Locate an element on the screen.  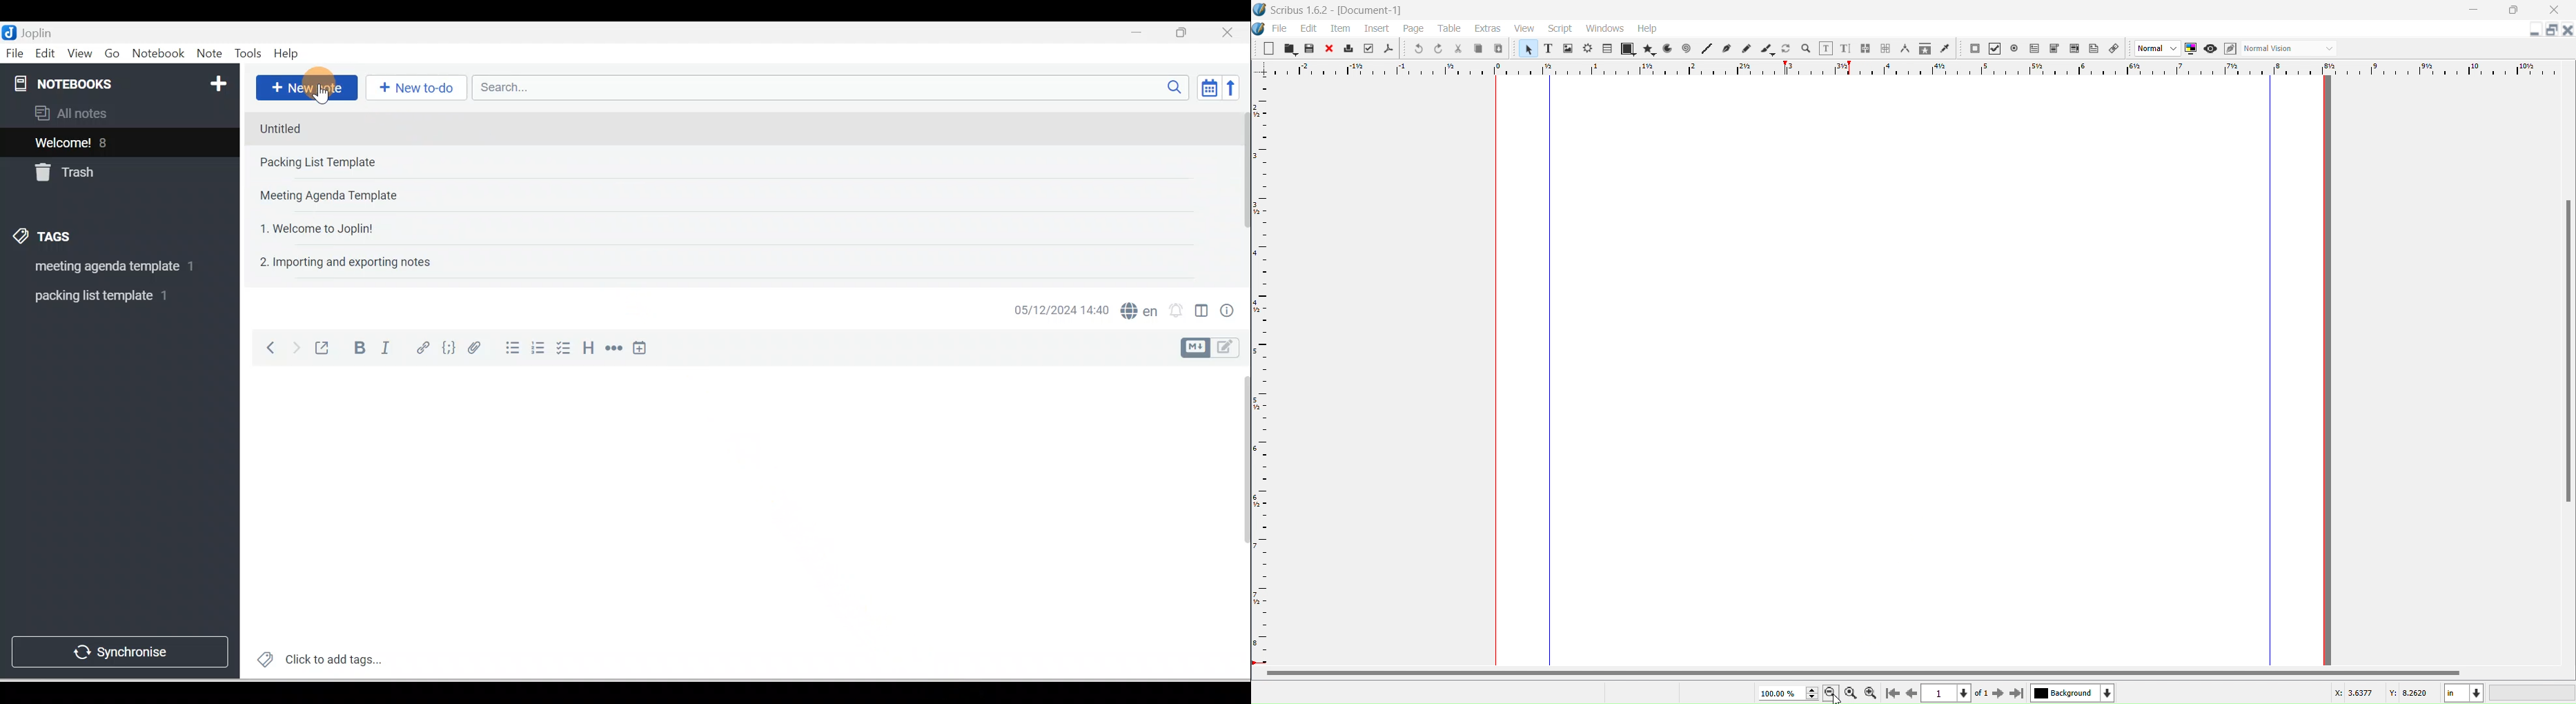
Page is located at coordinates (1413, 28).